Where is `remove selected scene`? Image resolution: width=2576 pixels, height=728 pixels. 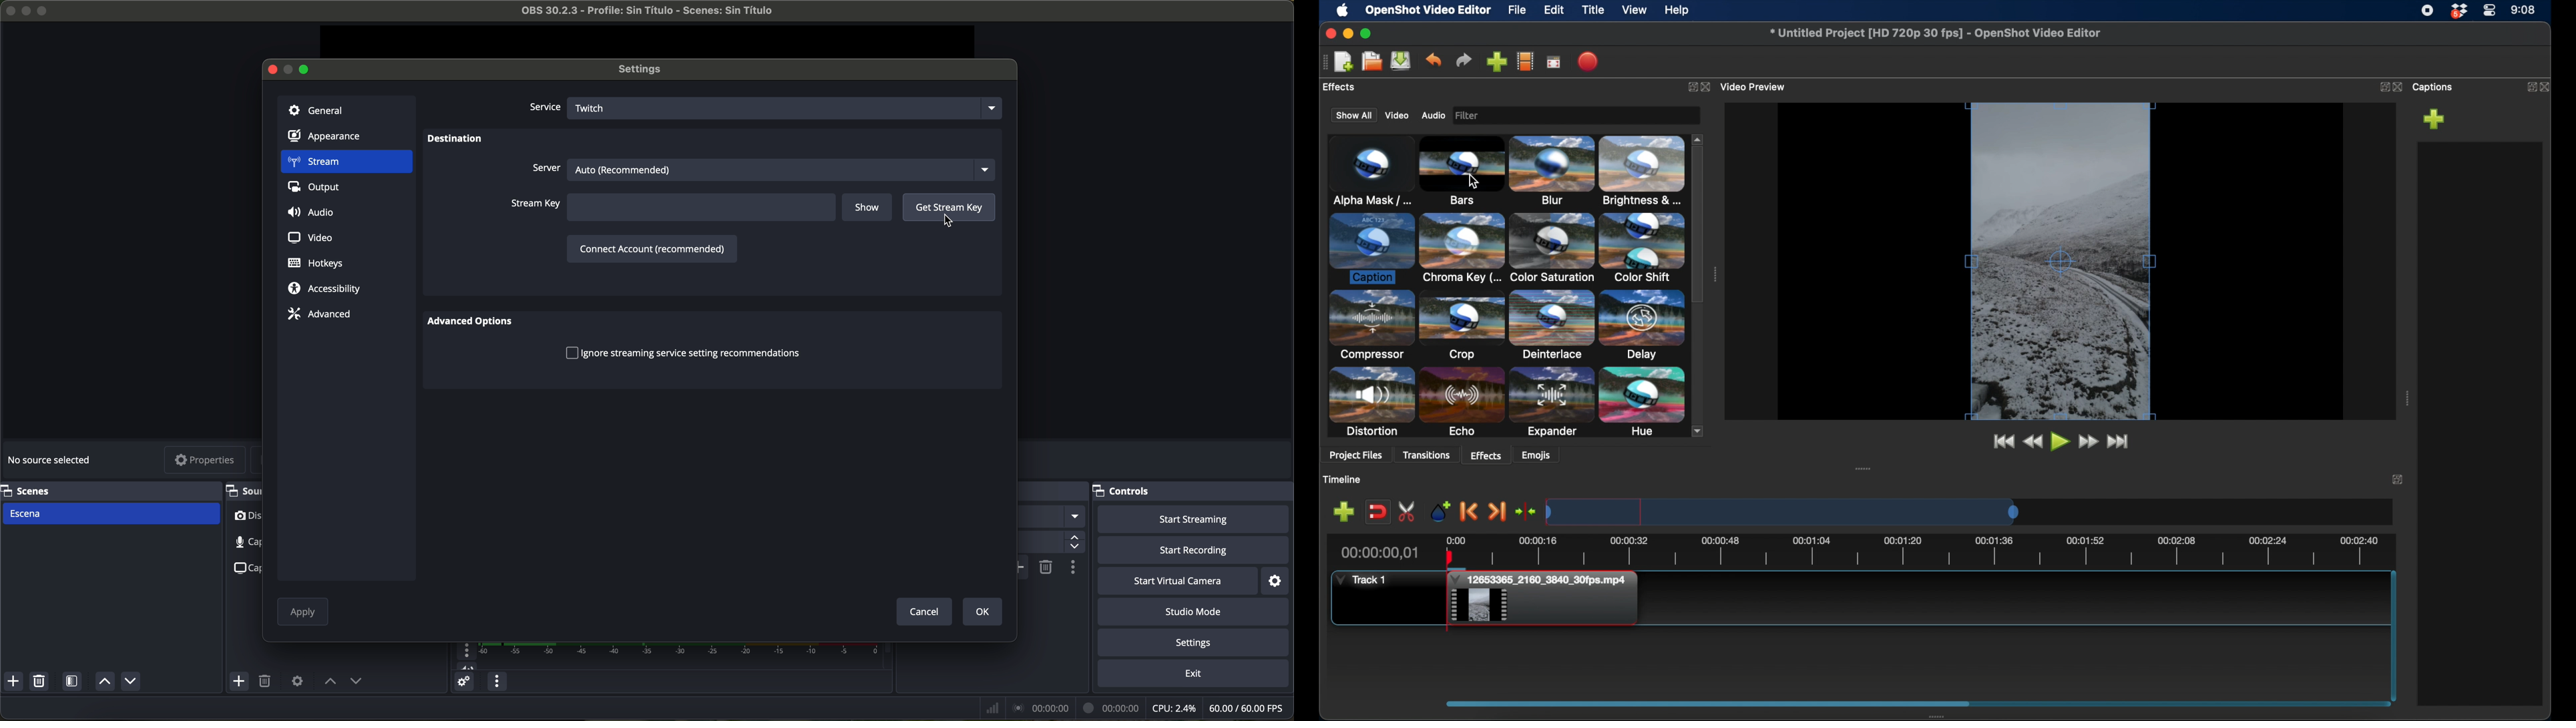 remove selected scene is located at coordinates (41, 683).